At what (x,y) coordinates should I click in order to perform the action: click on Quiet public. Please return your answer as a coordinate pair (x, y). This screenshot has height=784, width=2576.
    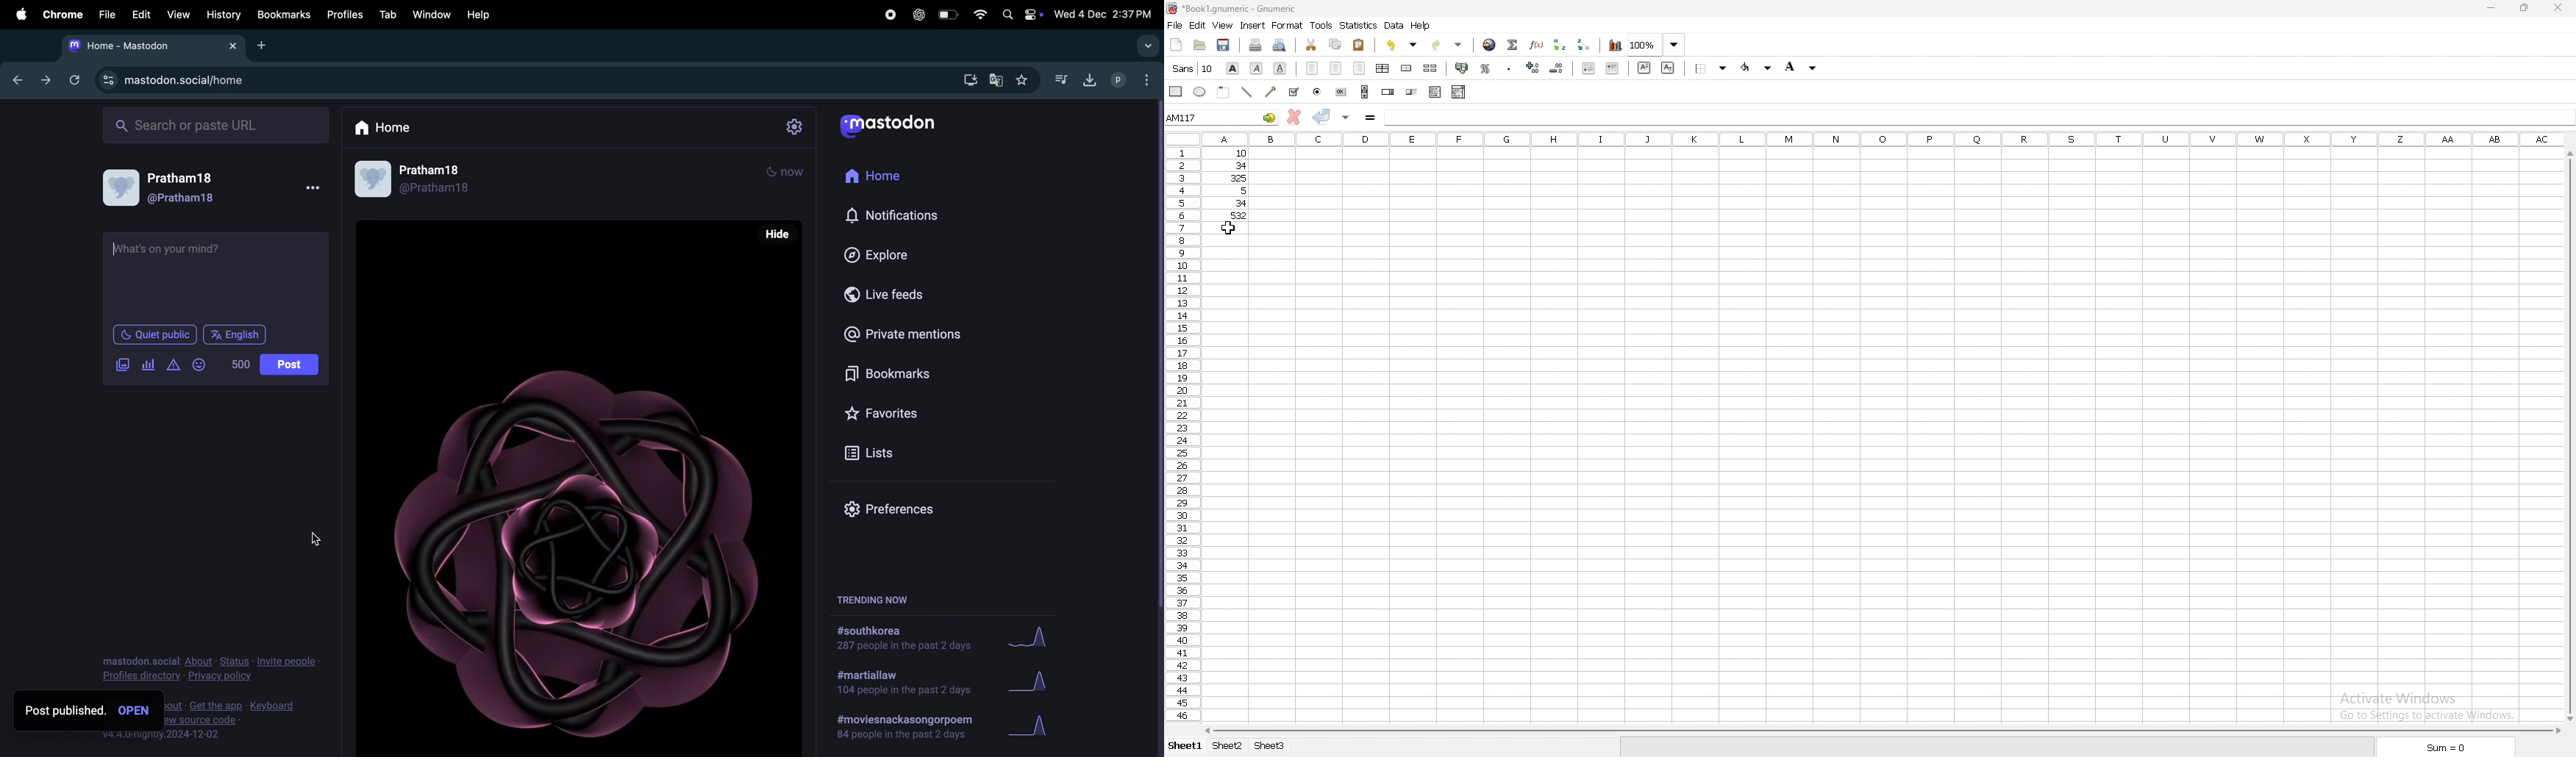
    Looking at the image, I should click on (154, 334).